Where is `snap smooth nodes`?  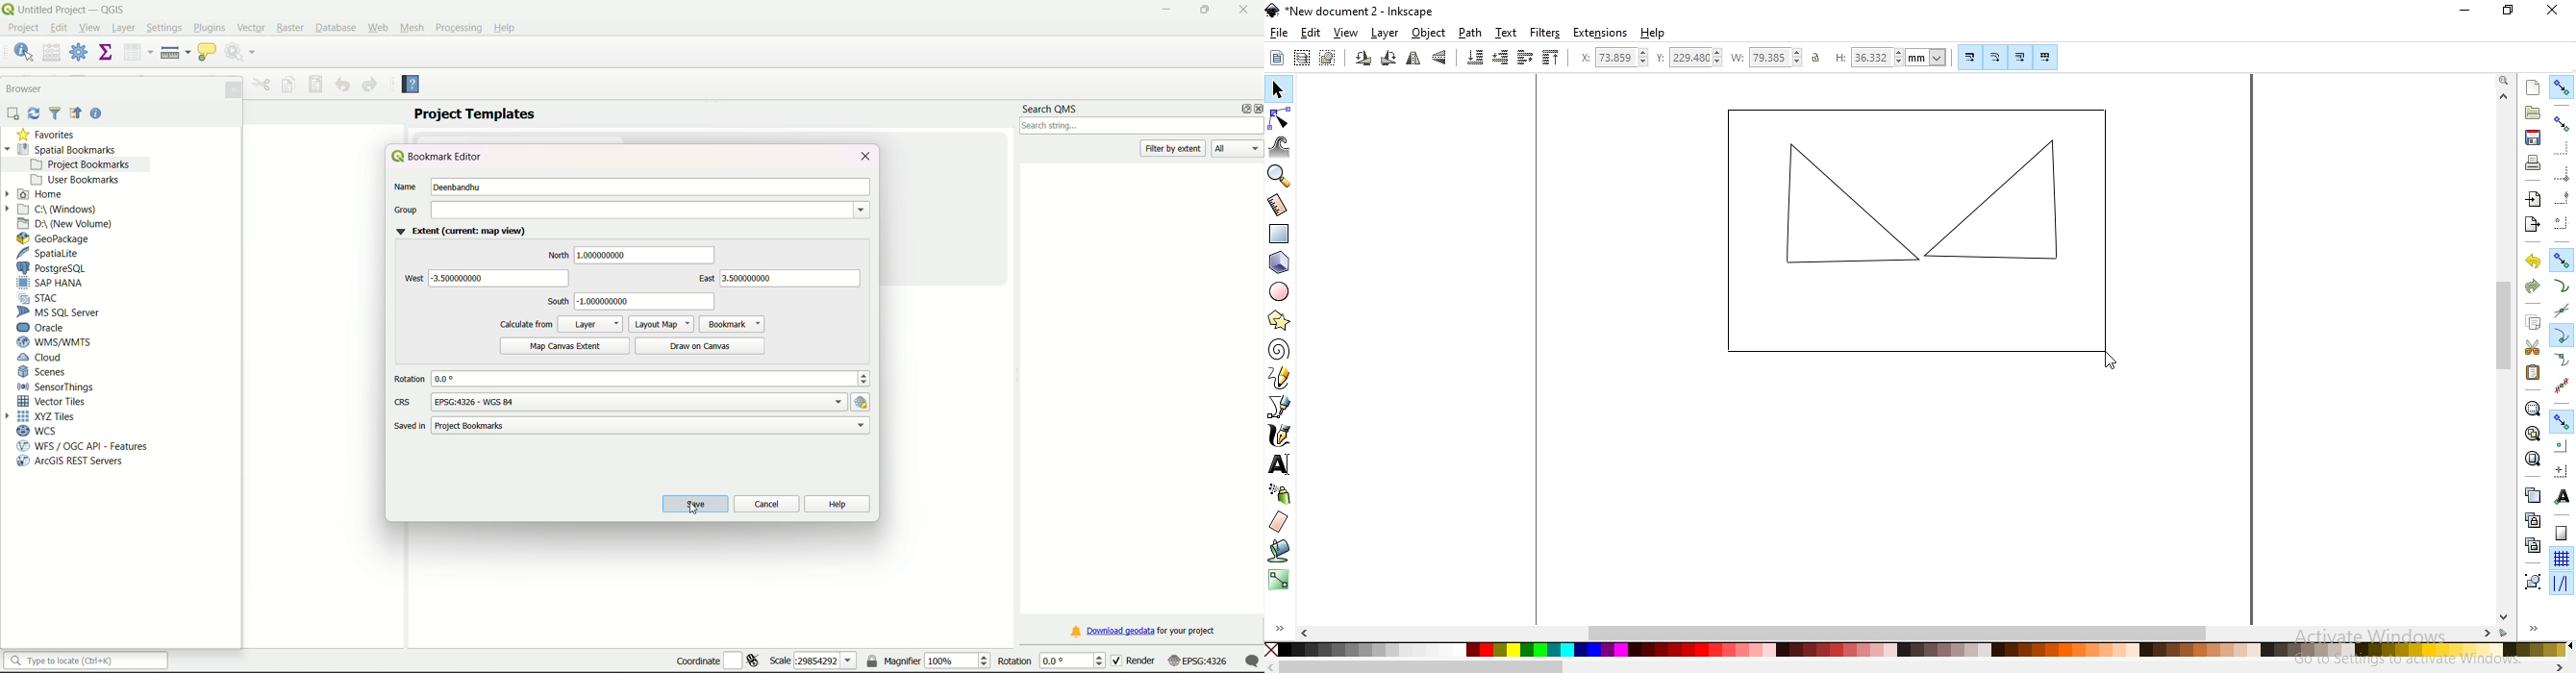 snap smooth nodes is located at coordinates (2563, 359).